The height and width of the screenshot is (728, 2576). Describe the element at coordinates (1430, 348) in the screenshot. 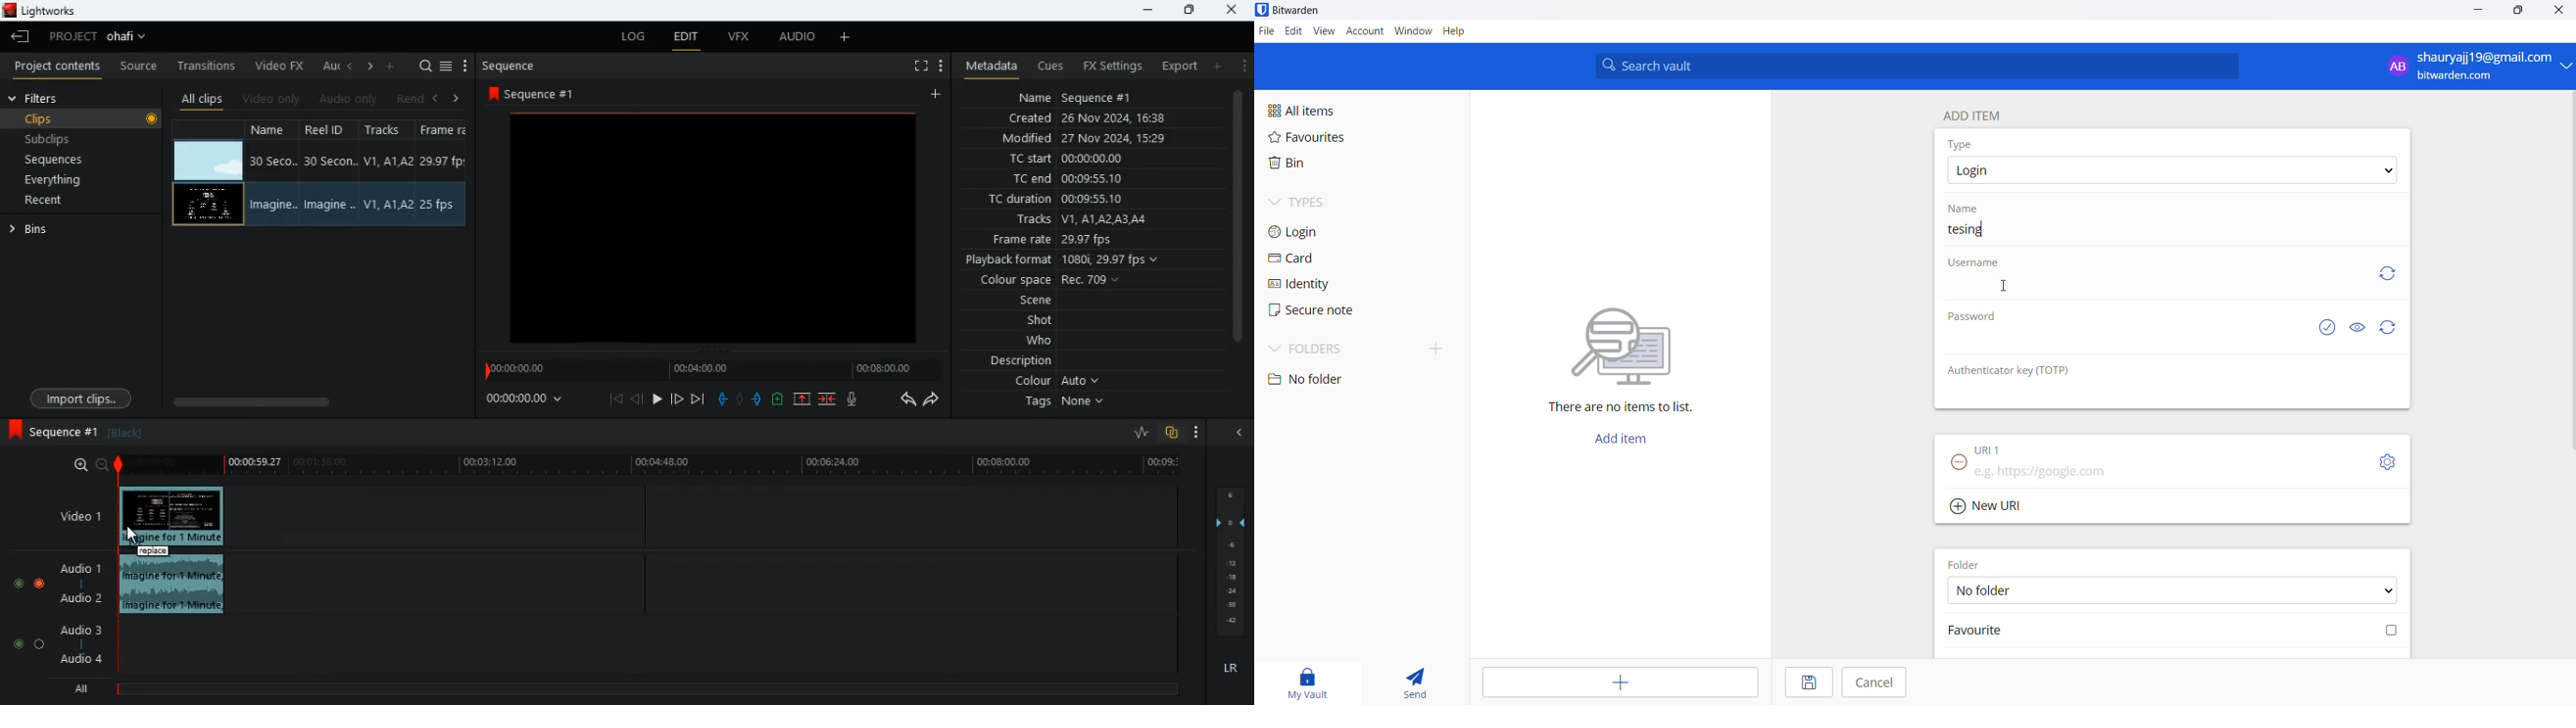

I see `add folder` at that location.